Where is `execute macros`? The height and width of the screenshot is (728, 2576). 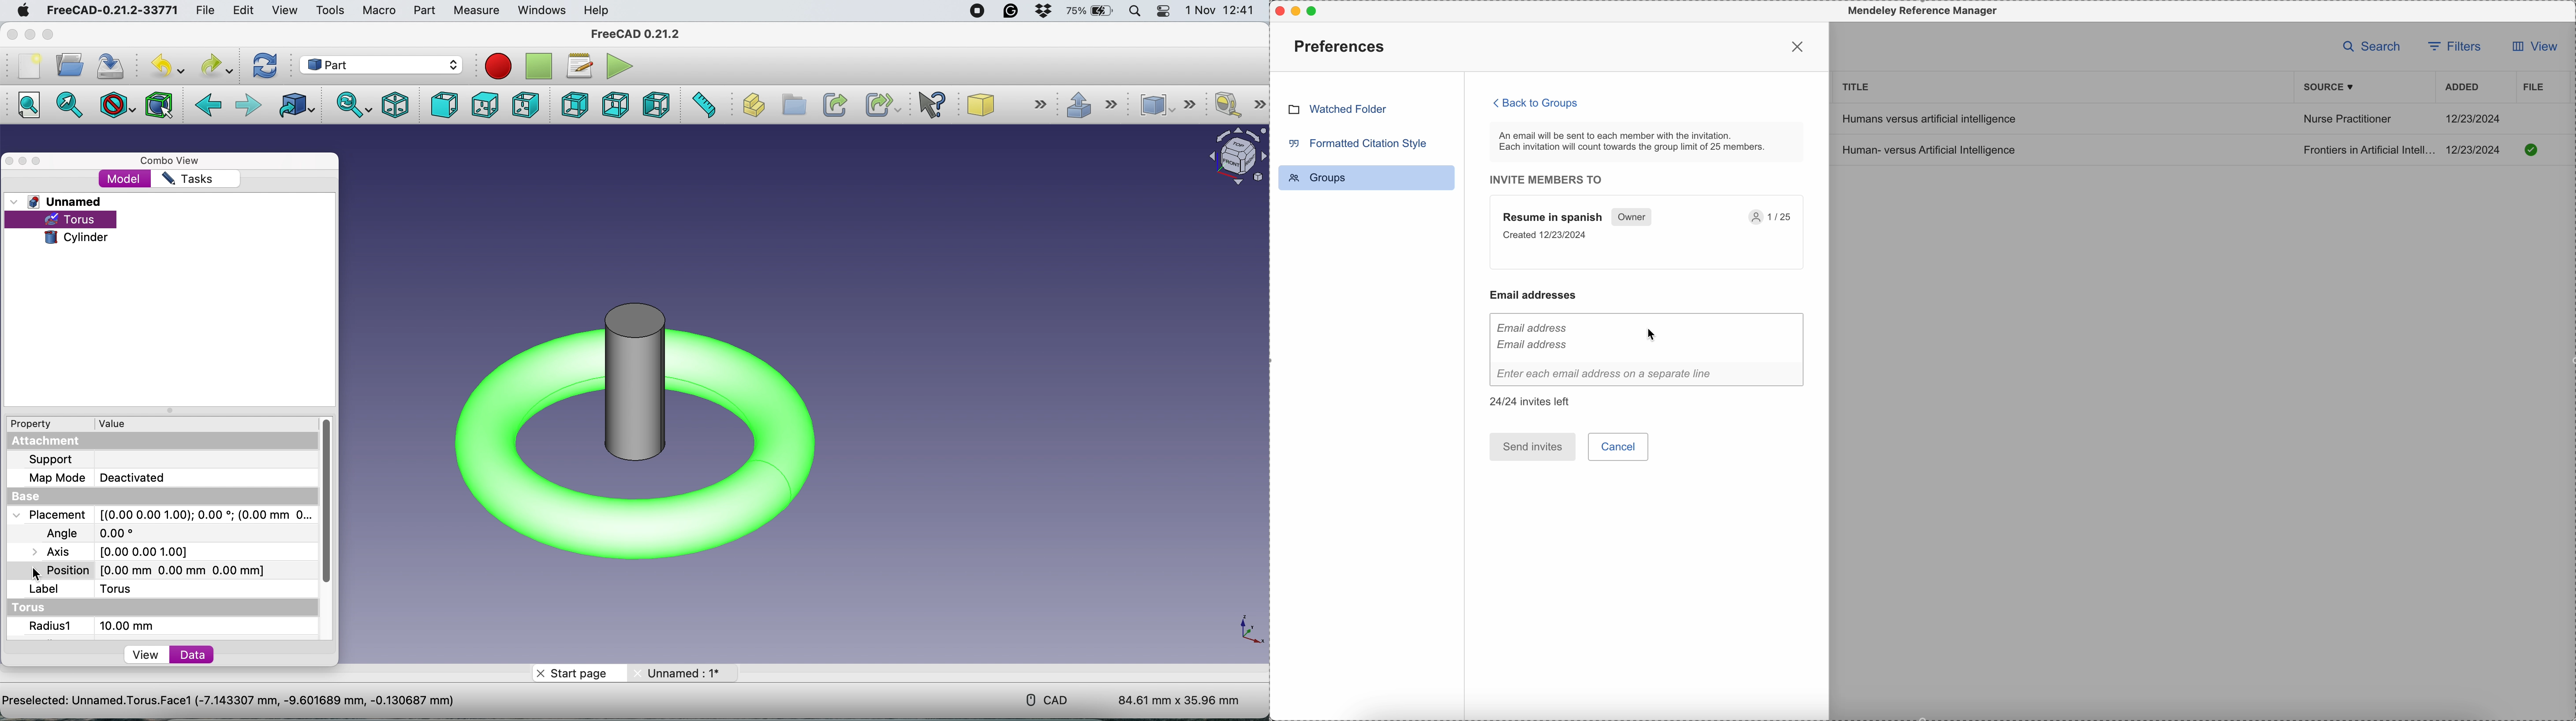 execute macros is located at coordinates (622, 67).